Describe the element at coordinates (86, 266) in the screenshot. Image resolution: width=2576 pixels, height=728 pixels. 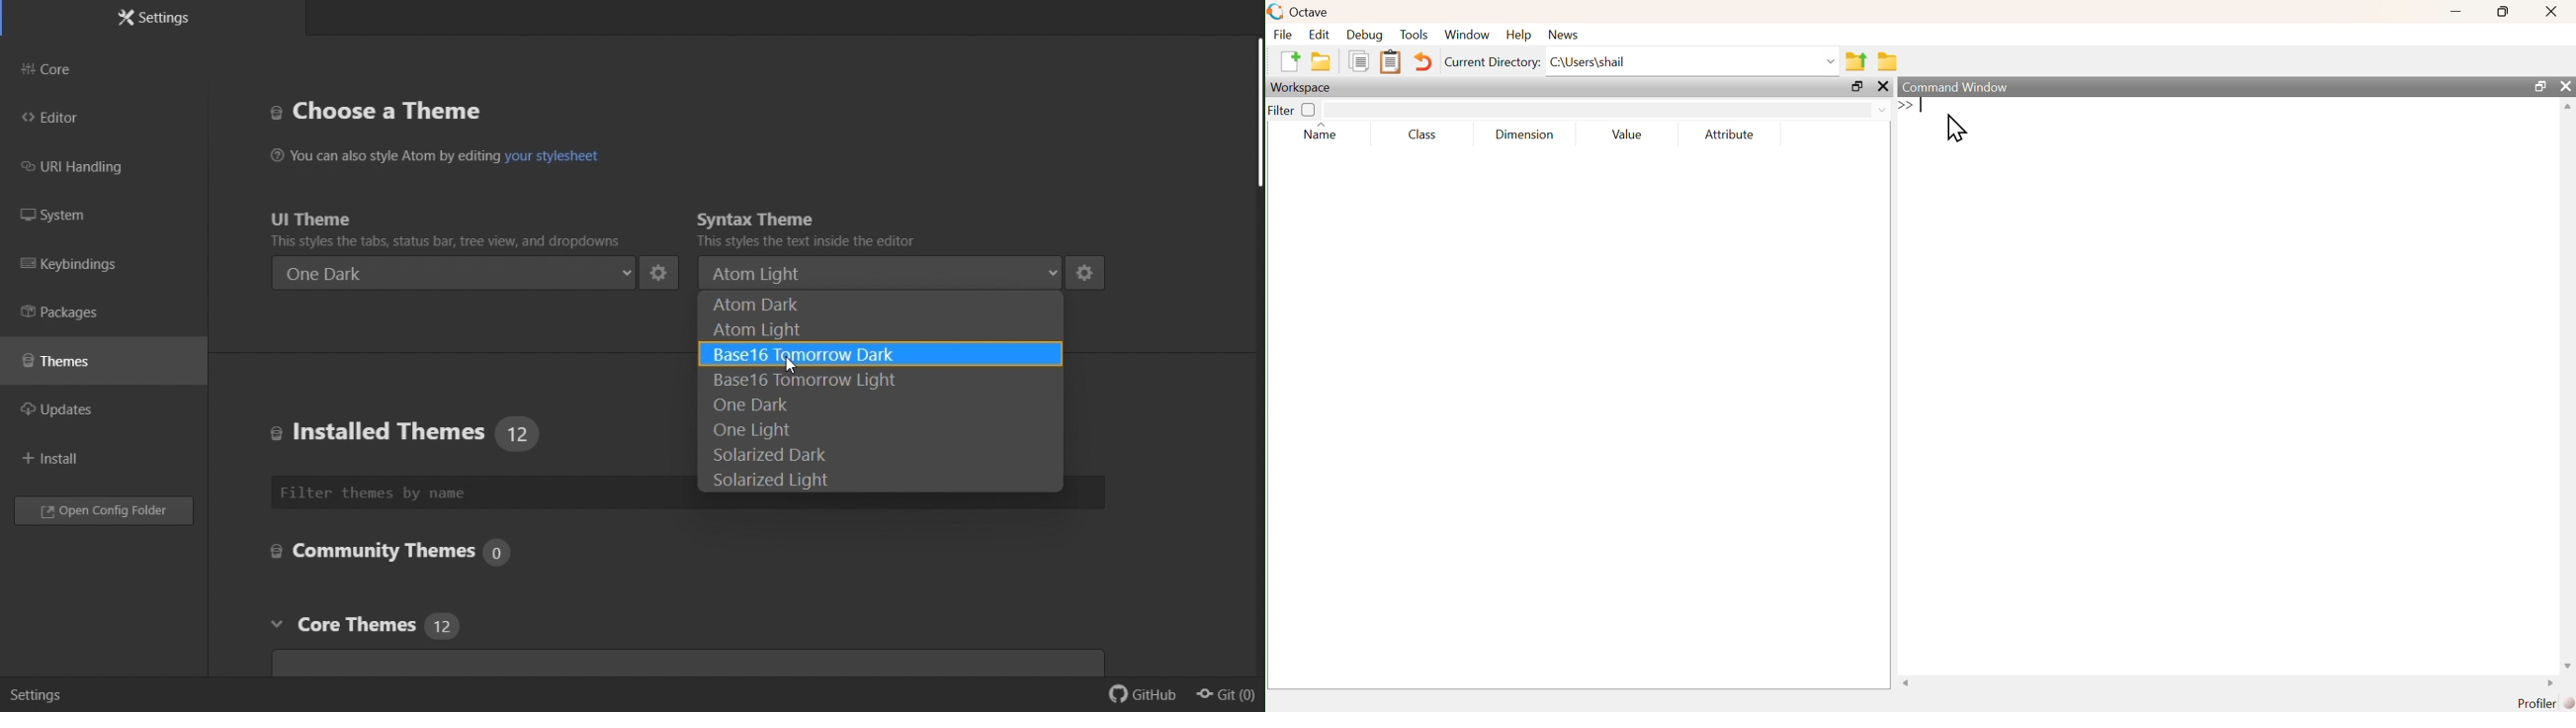
I see `Key binding` at that location.